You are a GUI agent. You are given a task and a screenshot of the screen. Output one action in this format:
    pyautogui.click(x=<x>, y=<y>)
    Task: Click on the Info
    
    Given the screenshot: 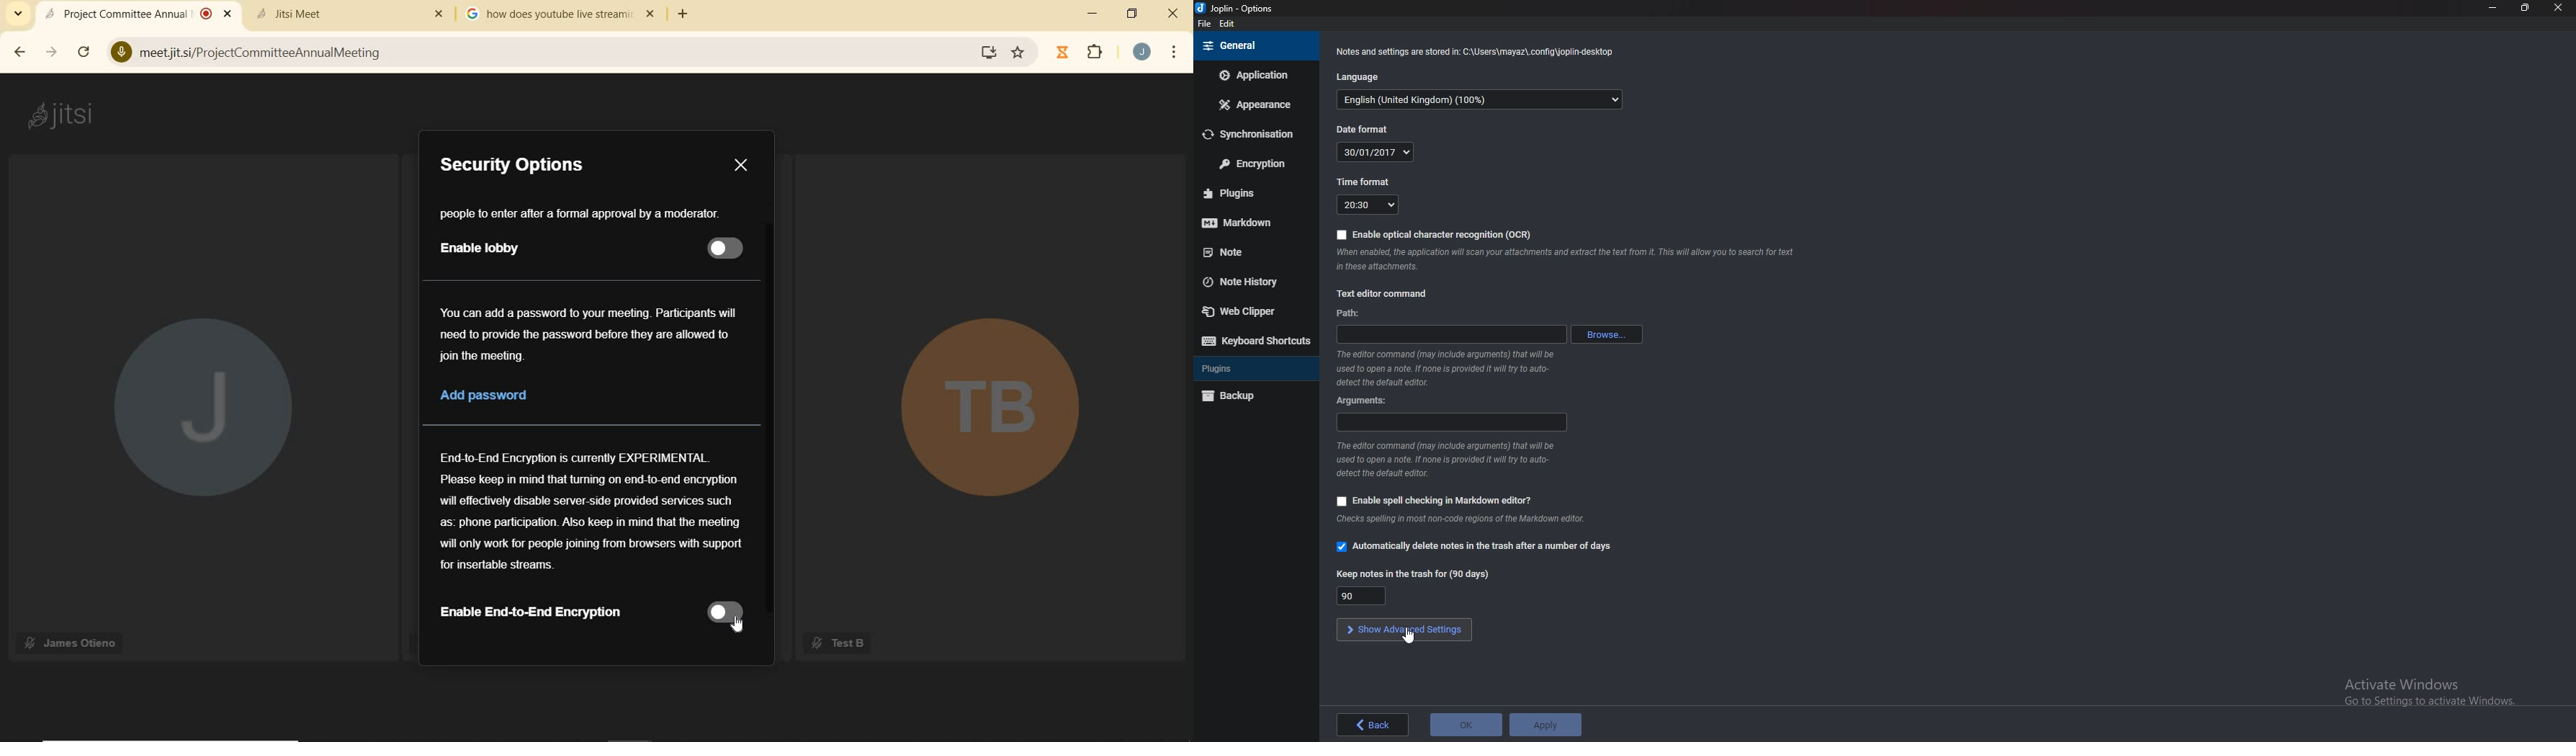 What is the action you would take?
    pyautogui.click(x=1569, y=259)
    